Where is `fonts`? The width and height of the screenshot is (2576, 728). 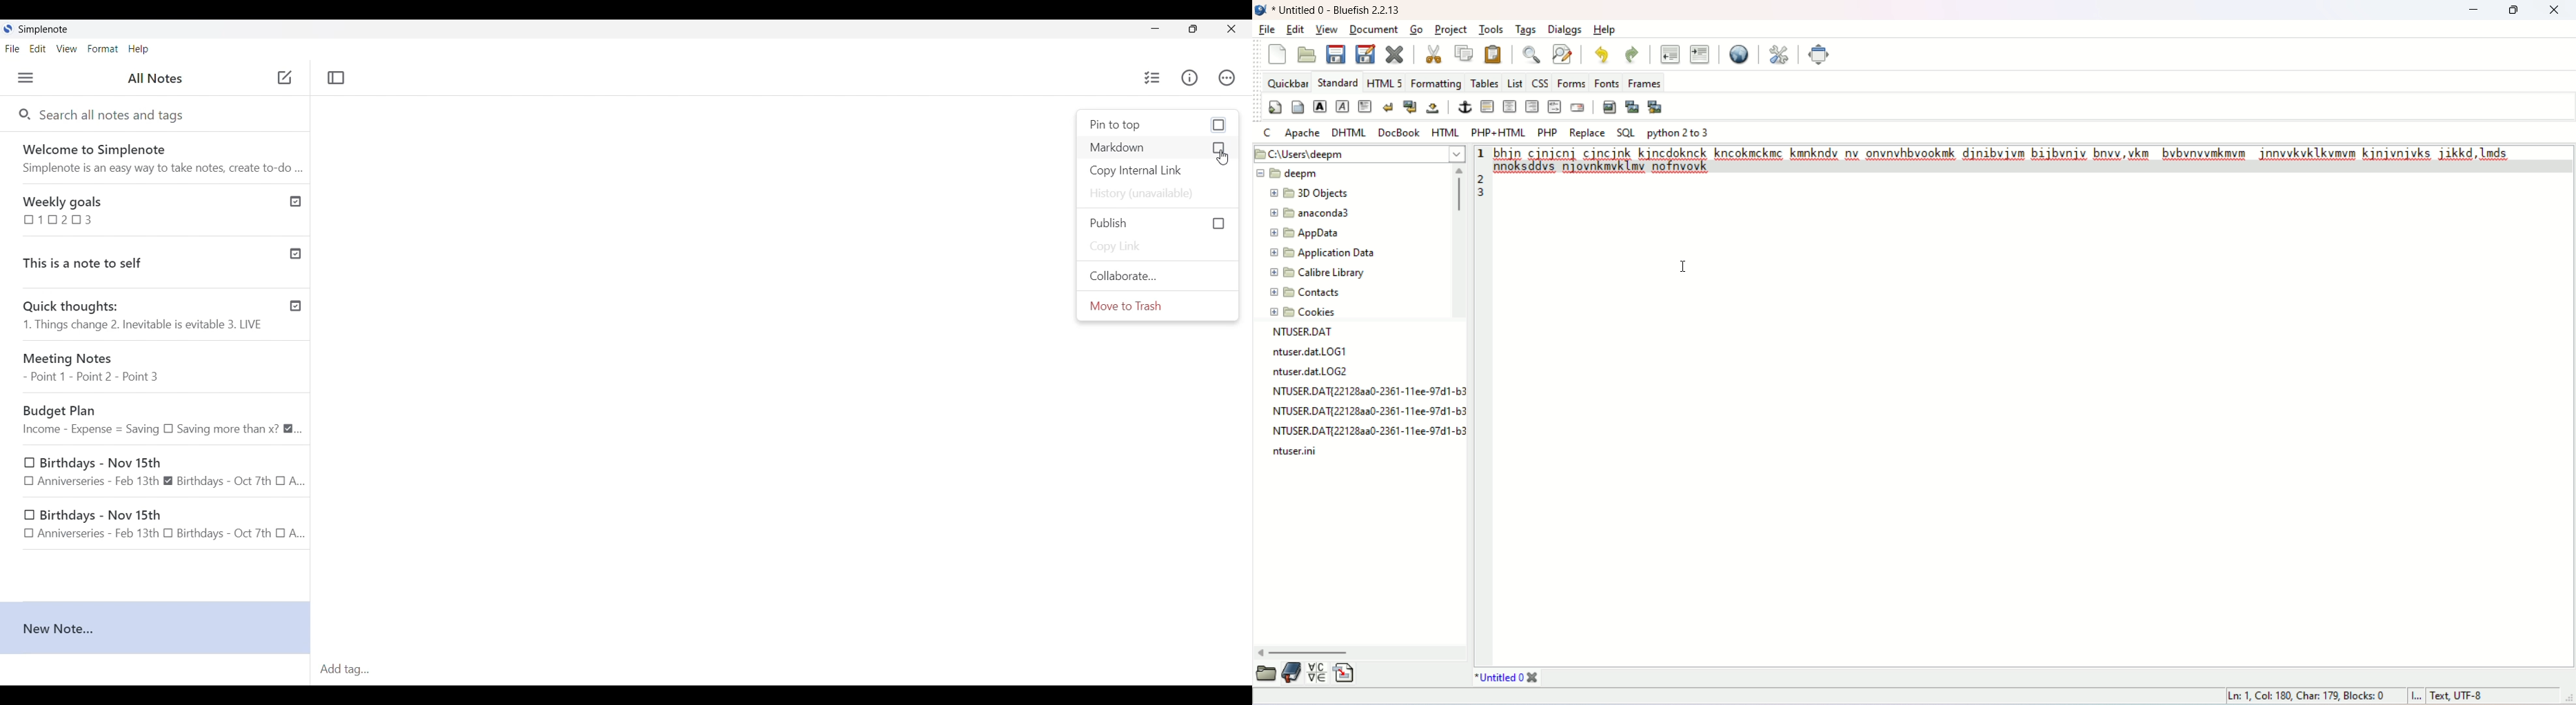
fonts is located at coordinates (1607, 83).